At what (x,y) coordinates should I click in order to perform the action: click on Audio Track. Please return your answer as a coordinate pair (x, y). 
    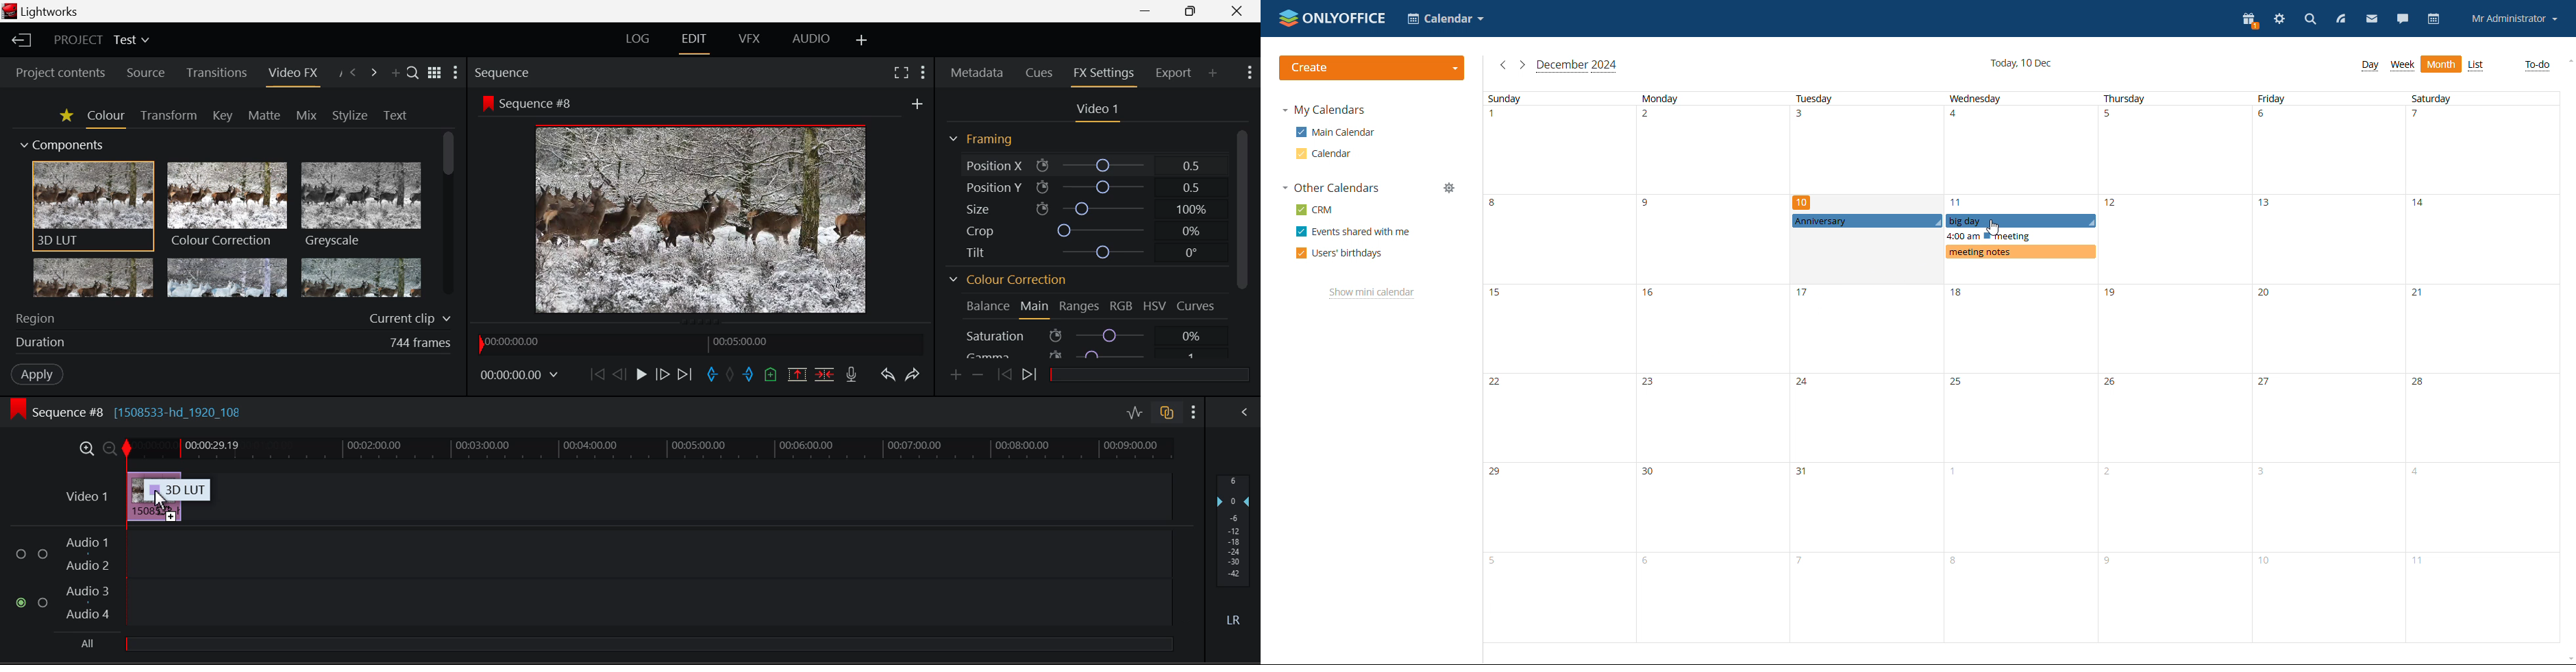
    Looking at the image, I should click on (649, 601).